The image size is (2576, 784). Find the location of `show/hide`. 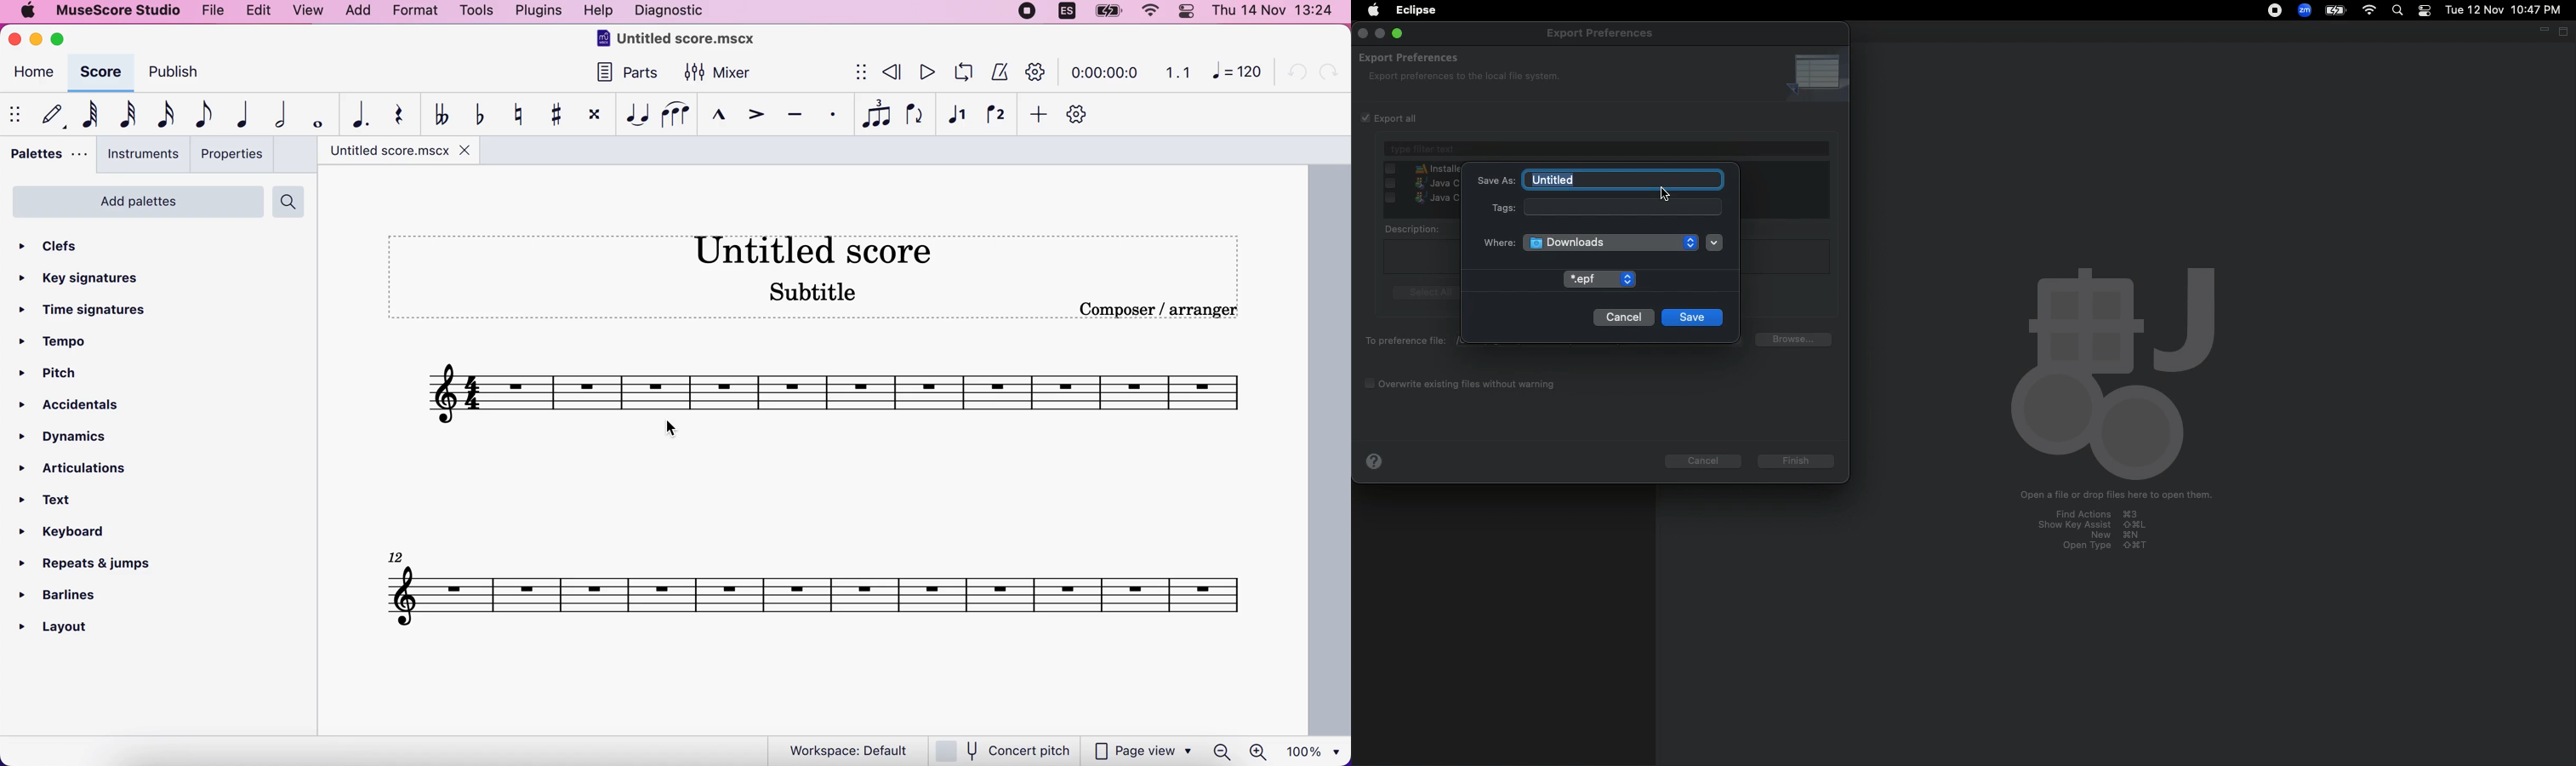

show/hide is located at coordinates (16, 117).